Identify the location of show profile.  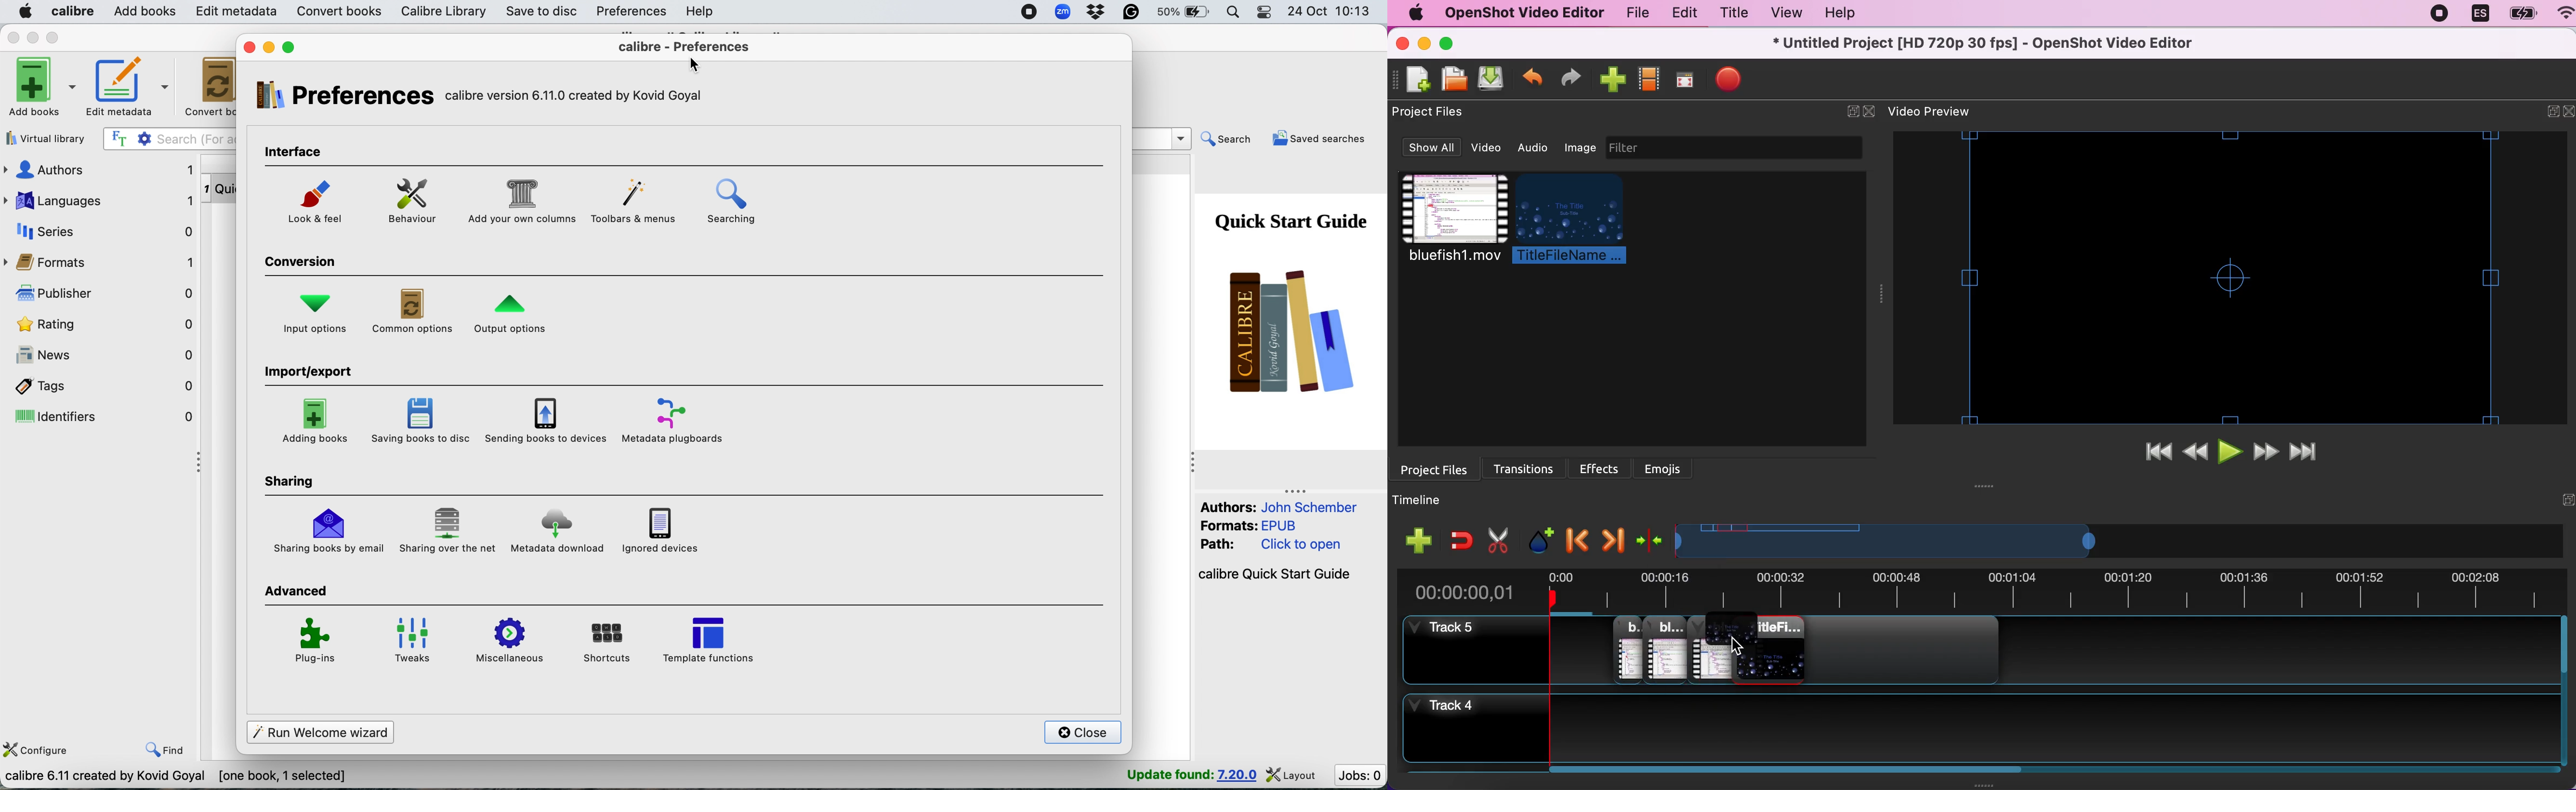
(1647, 82).